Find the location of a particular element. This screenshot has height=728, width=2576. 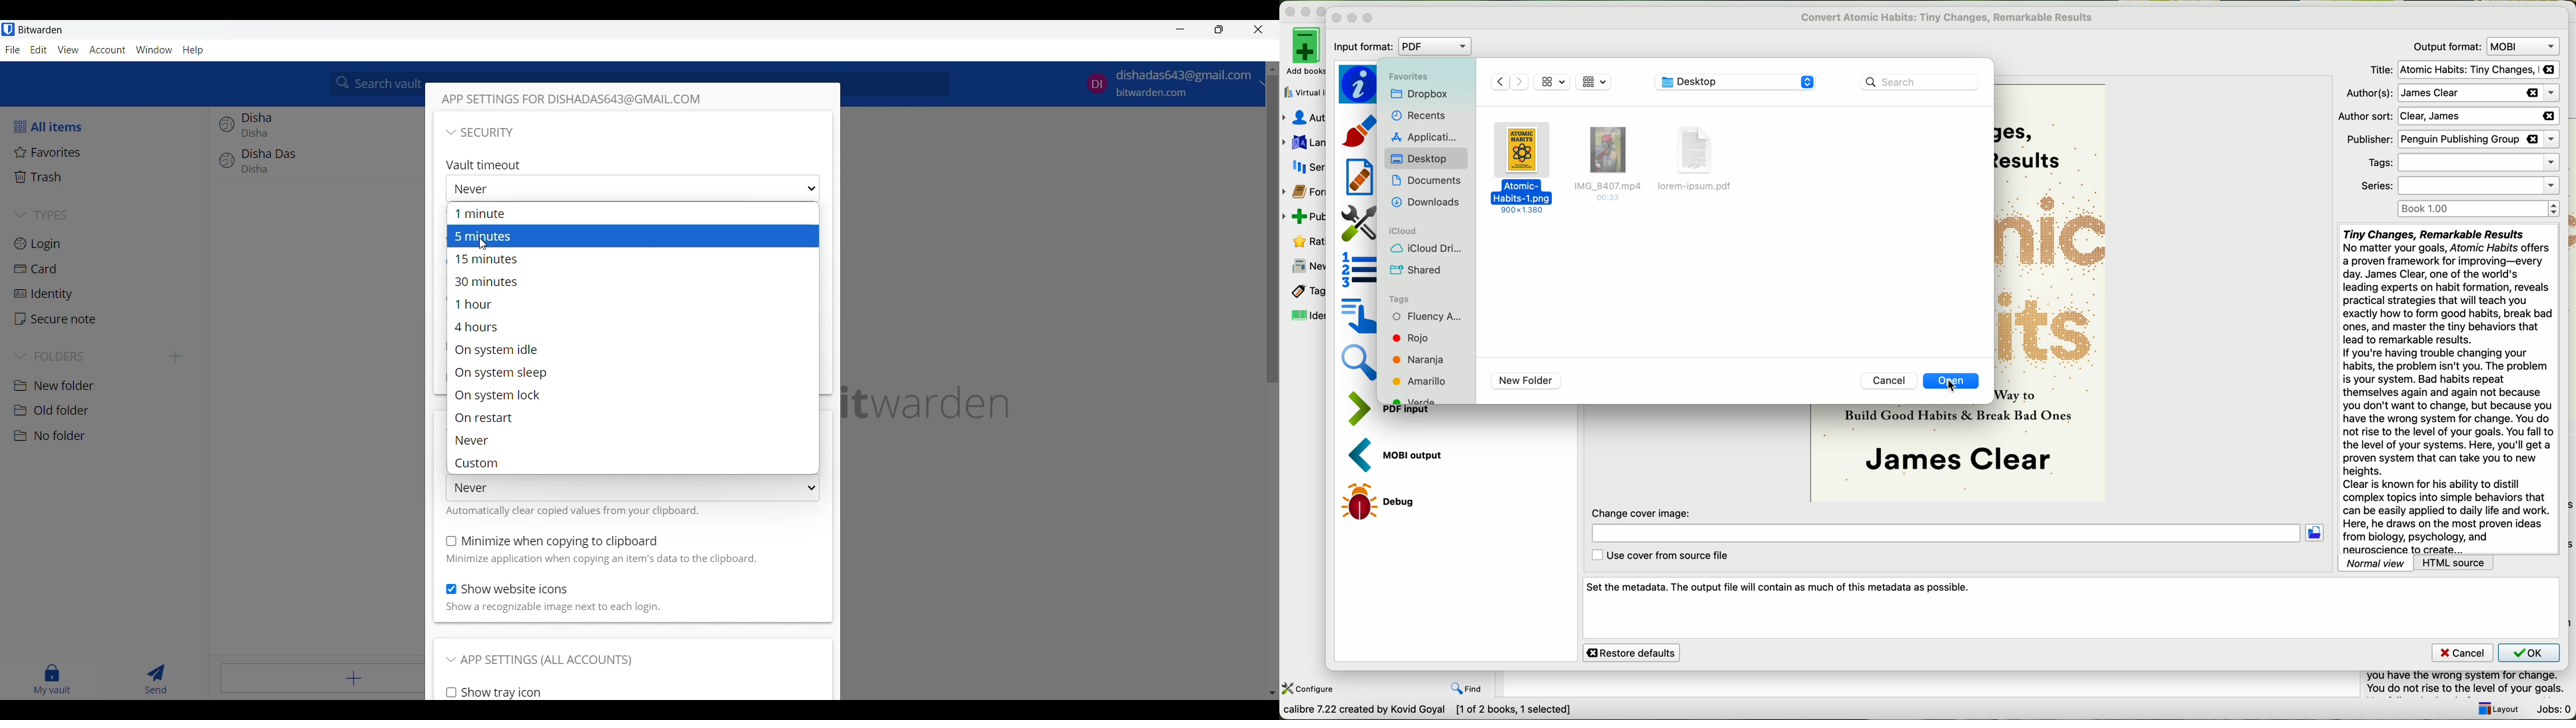

Help menu is located at coordinates (194, 51).